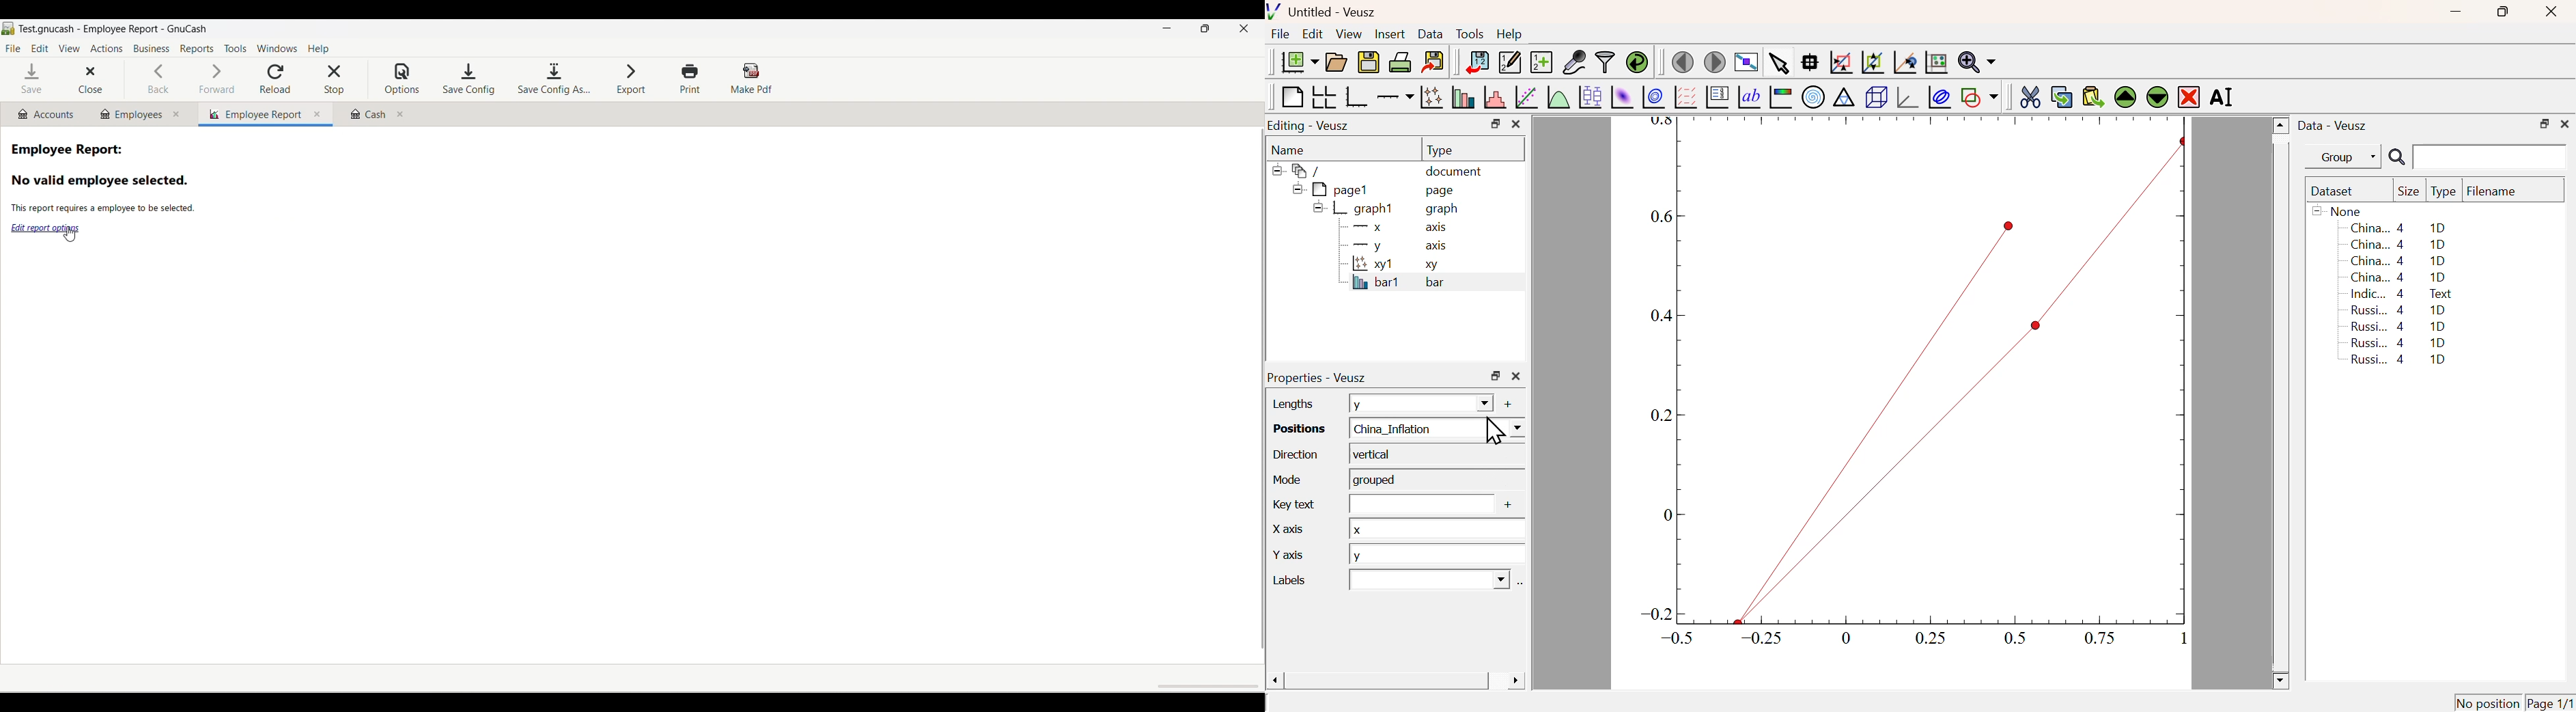 This screenshot has width=2576, height=728. What do you see at coordinates (178, 114) in the screenshot?
I see `Close Employees tab` at bounding box center [178, 114].